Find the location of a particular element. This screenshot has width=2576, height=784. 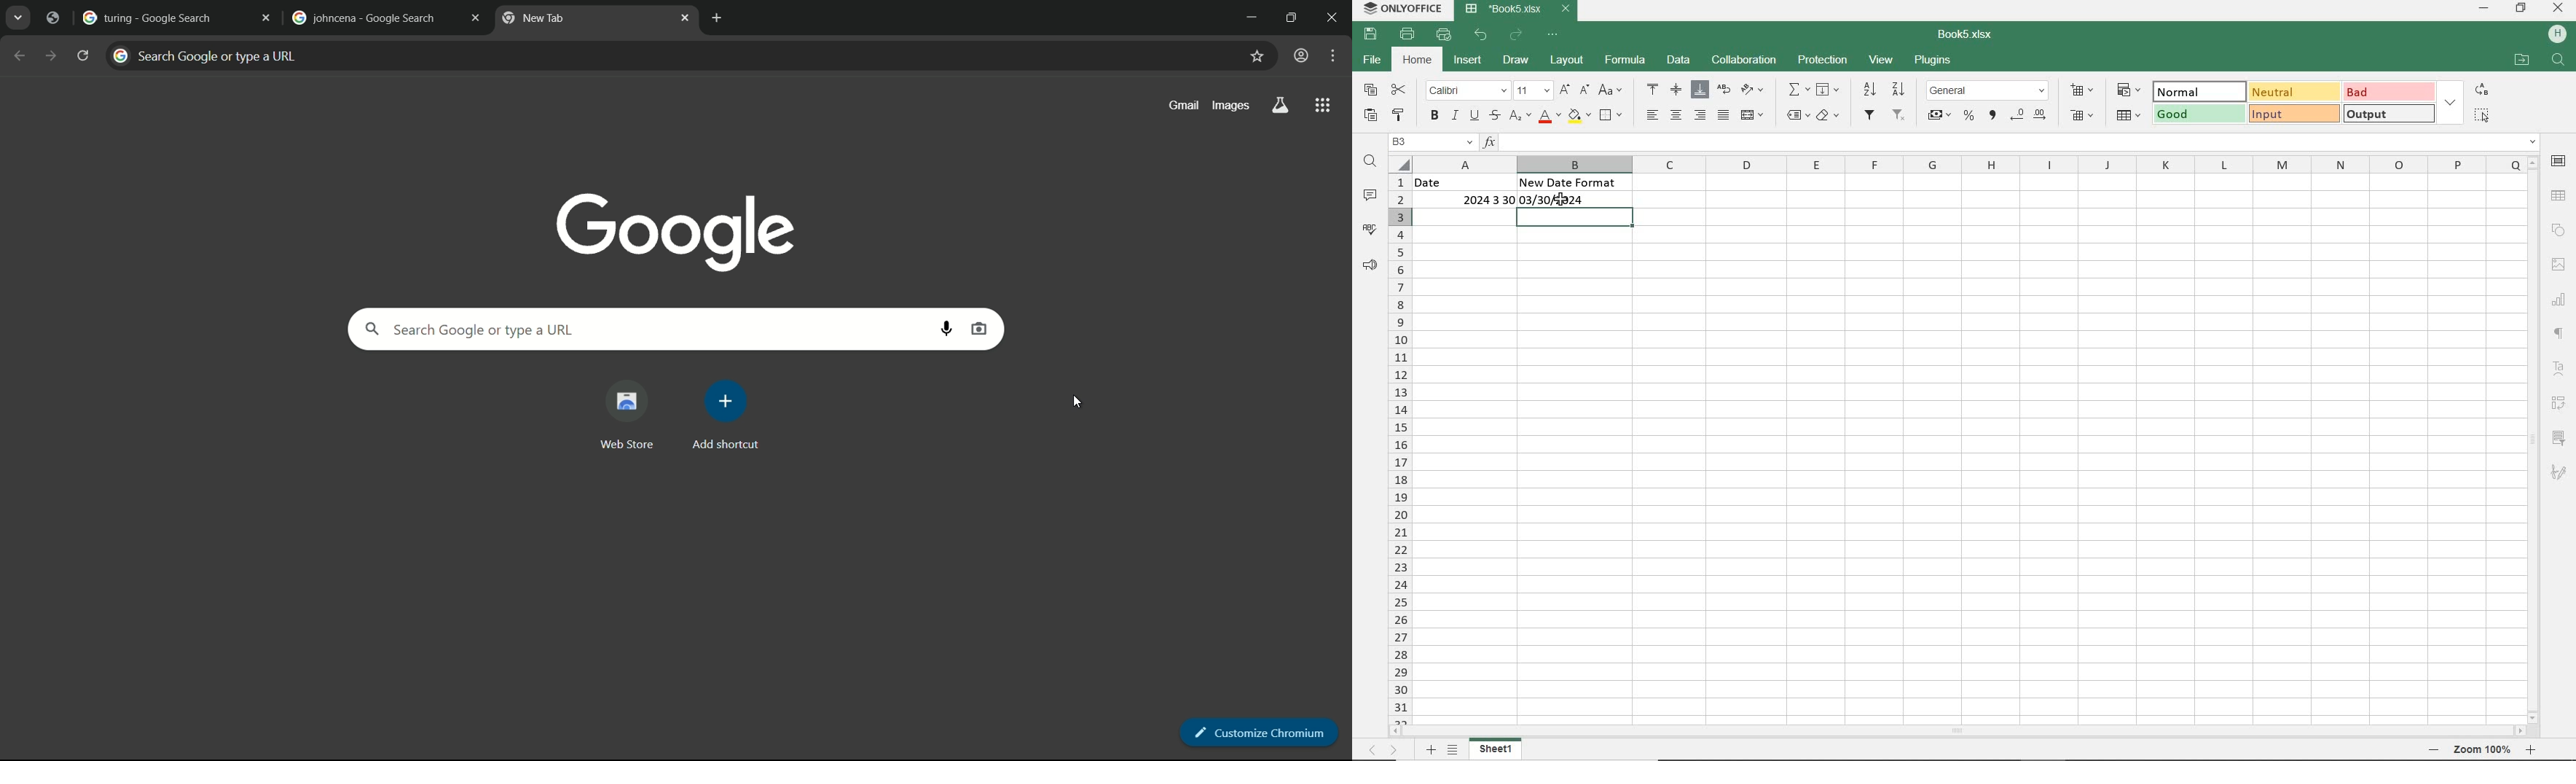

cursor is located at coordinates (1077, 402).